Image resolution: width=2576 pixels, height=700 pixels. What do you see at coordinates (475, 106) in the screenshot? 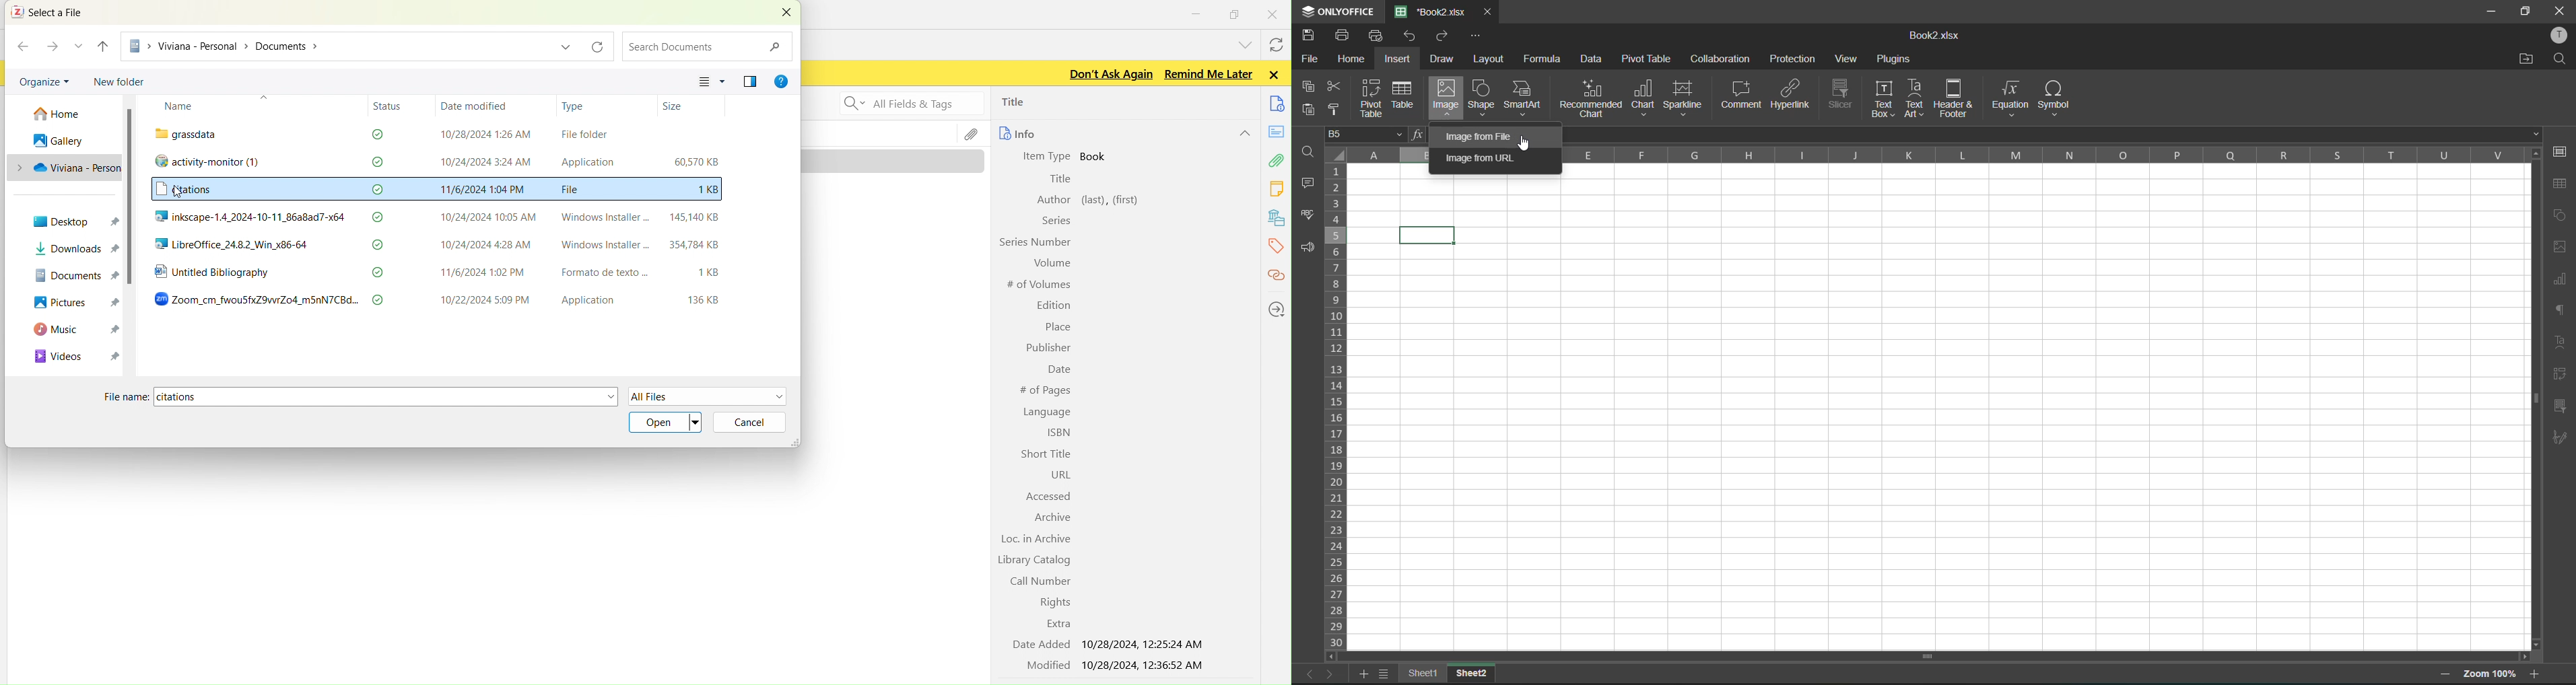
I see `Date modified` at bounding box center [475, 106].